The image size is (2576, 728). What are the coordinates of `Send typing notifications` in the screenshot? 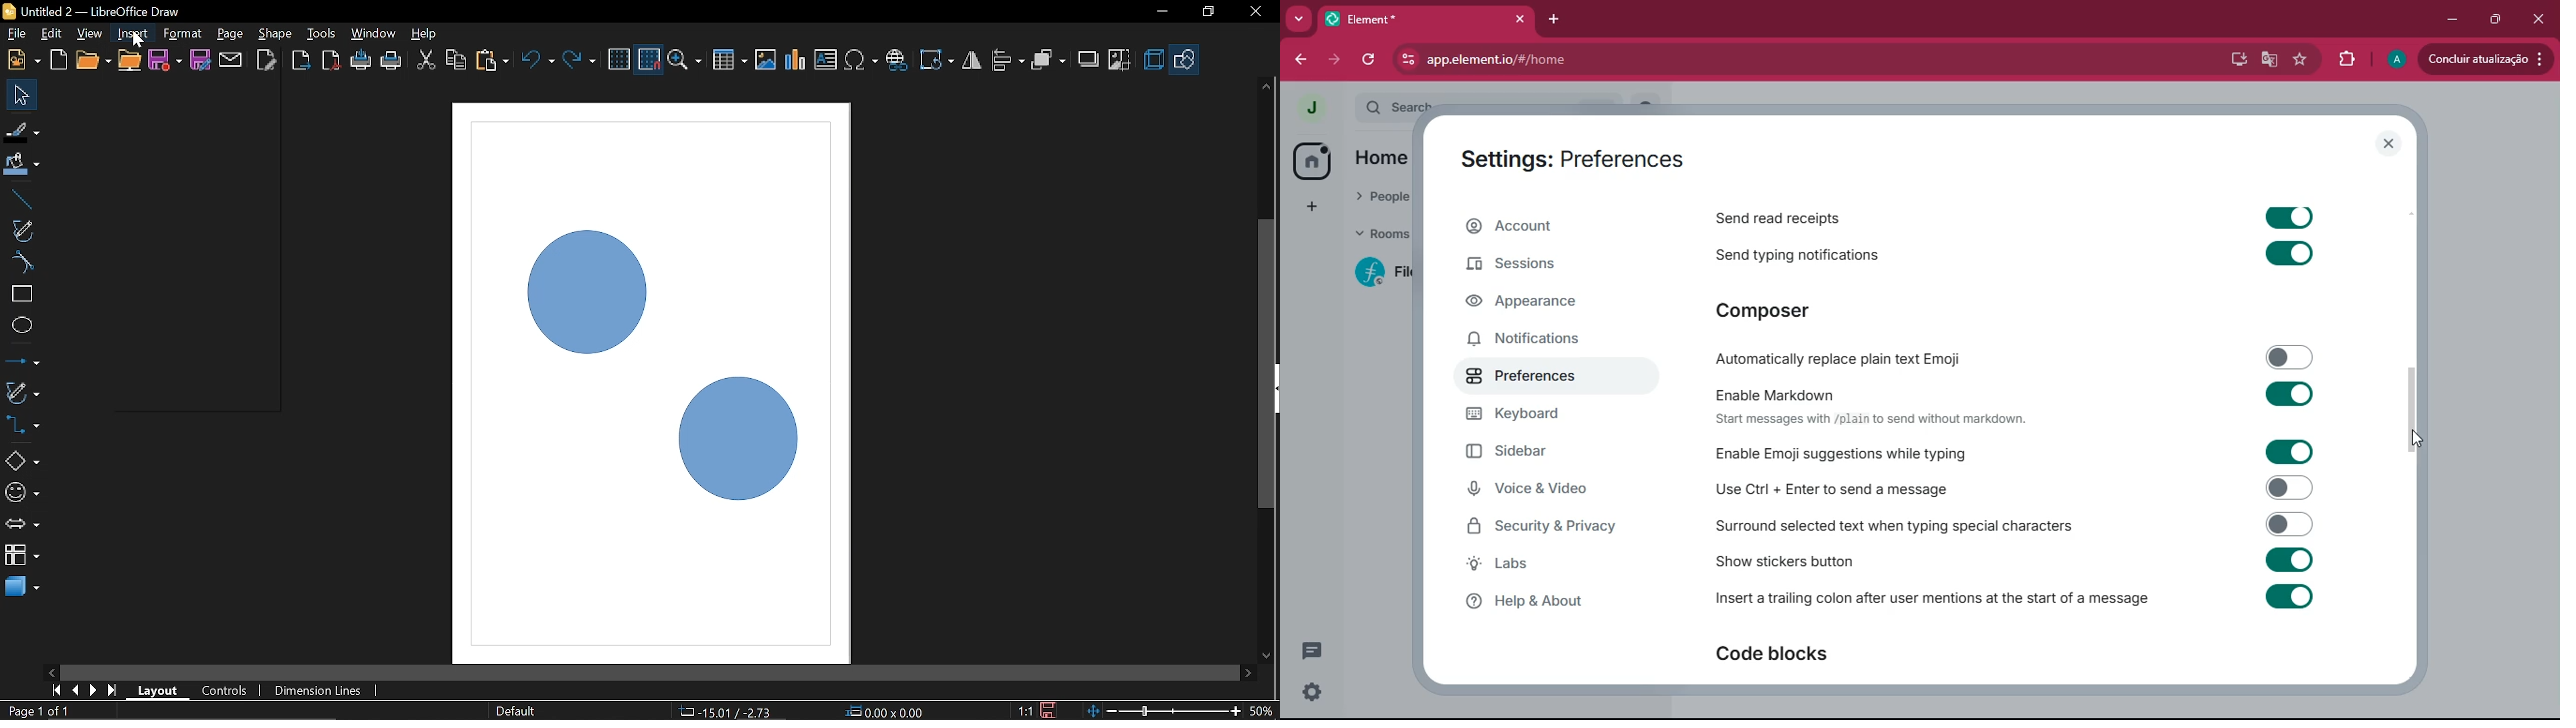 It's located at (2024, 255).